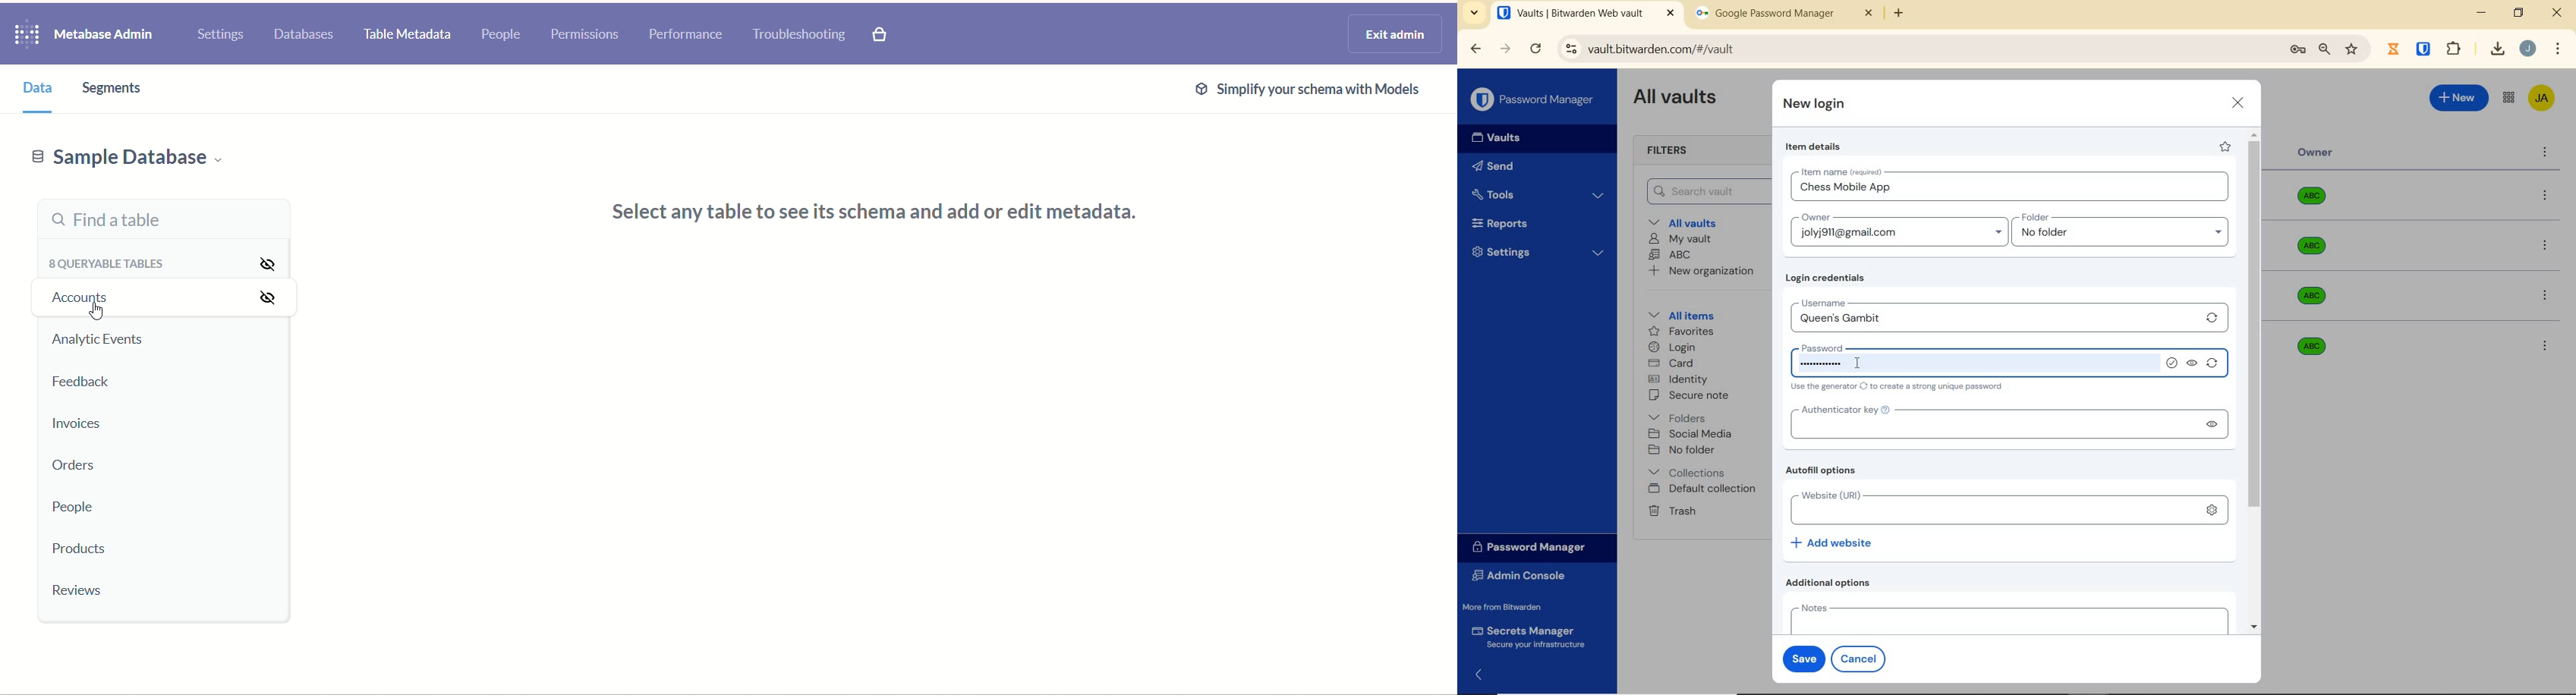 Image resolution: width=2576 pixels, height=700 pixels. What do you see at coordinates (1670, 510) in the screenshot?
I see `Trash` at bounding box center [1670, 510].